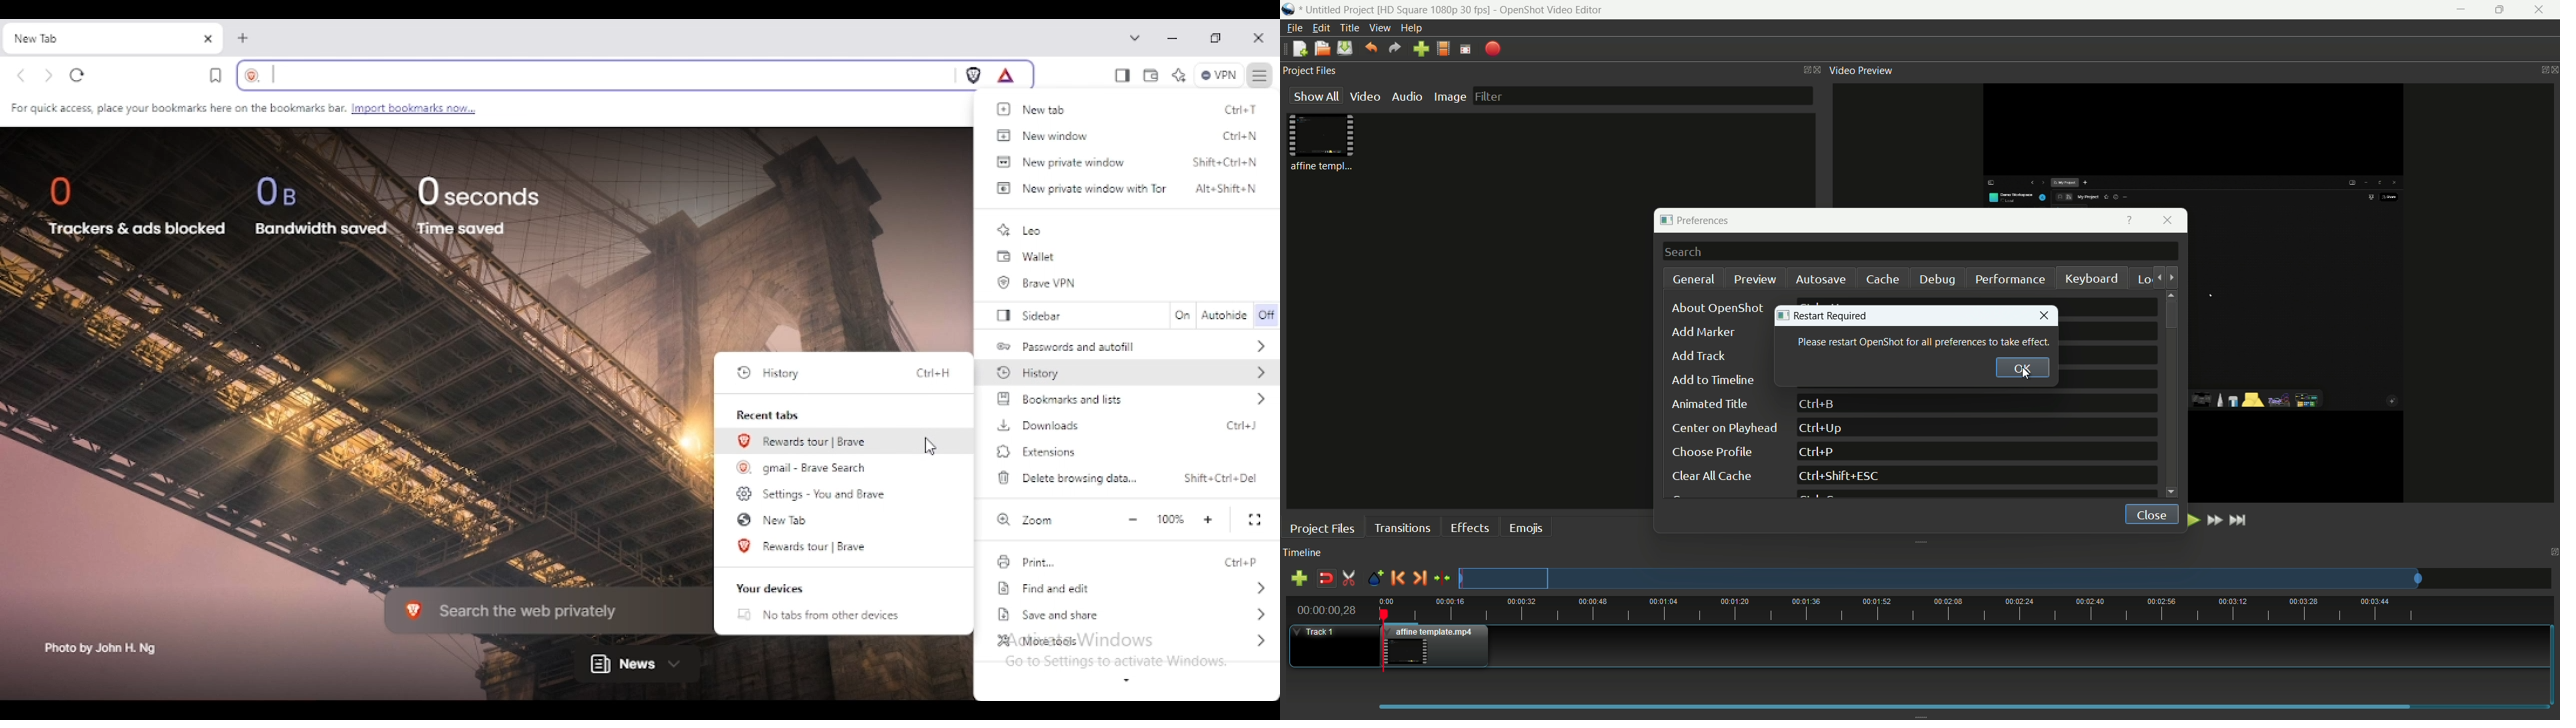 Image resolution: width=2576 pixels, height=728 pixels. I want to click on redo, so click(1395, 48).